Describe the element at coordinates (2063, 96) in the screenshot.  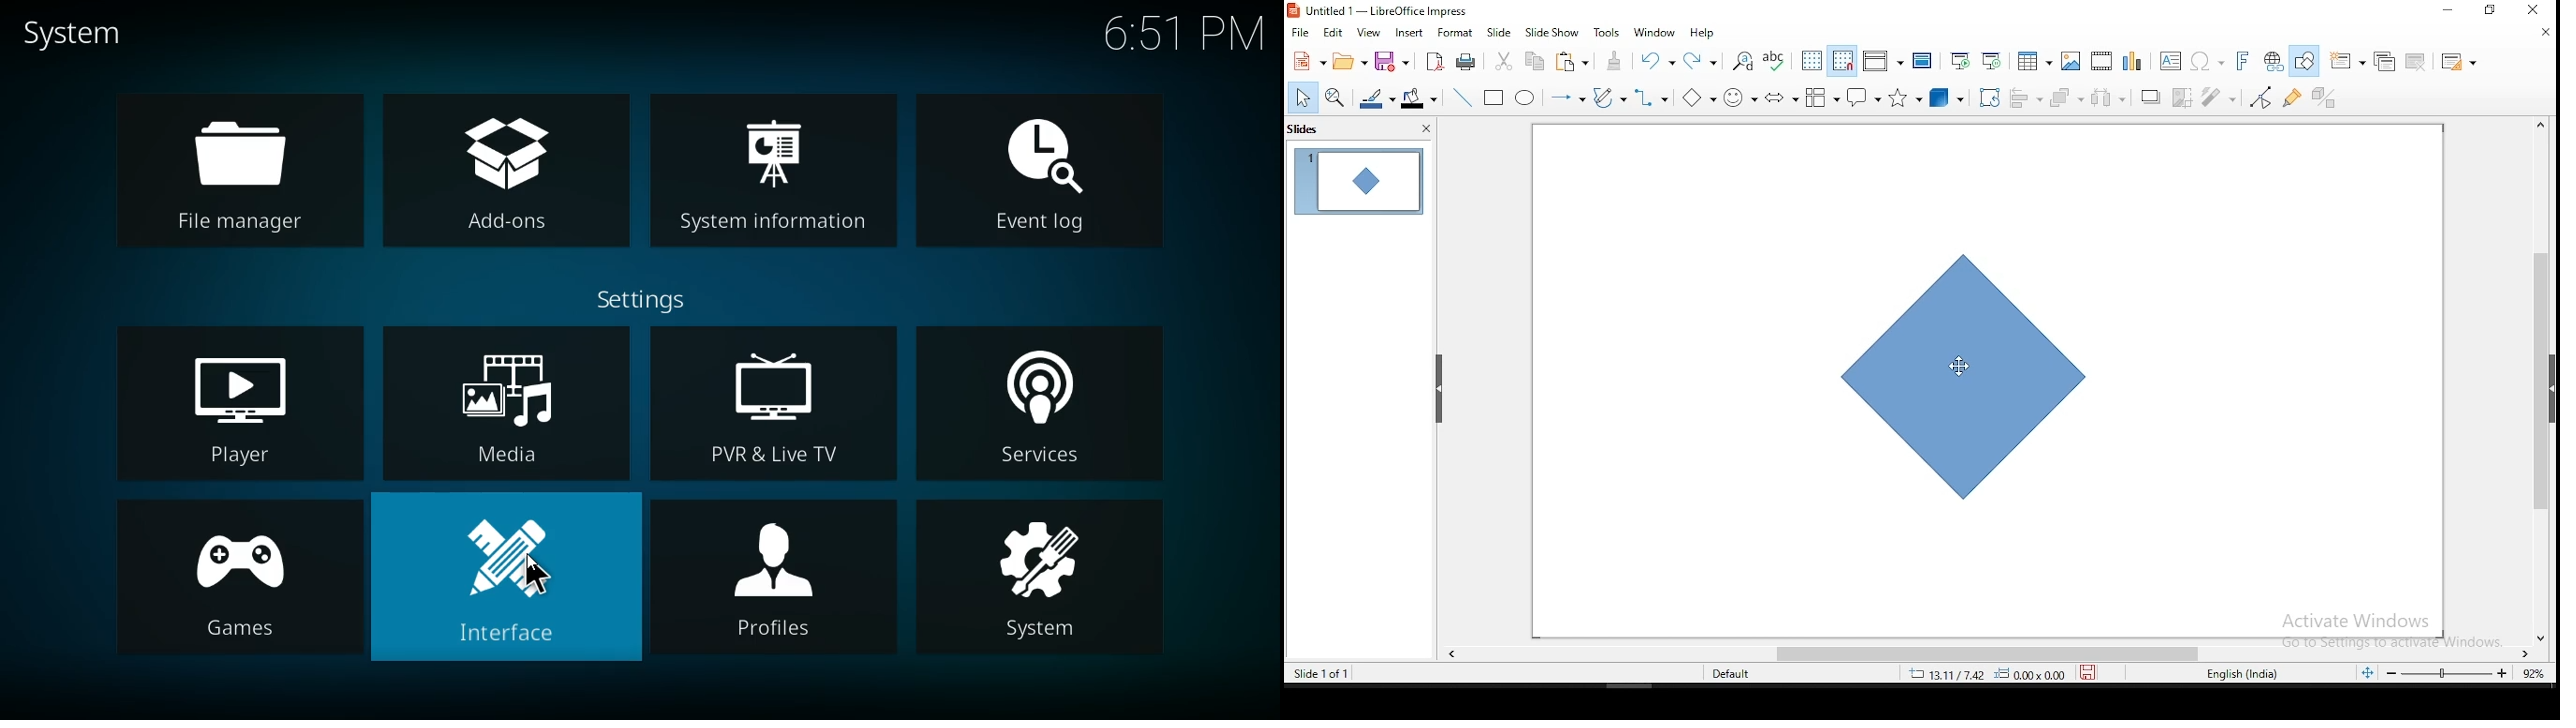
I see `arrange` at that location.